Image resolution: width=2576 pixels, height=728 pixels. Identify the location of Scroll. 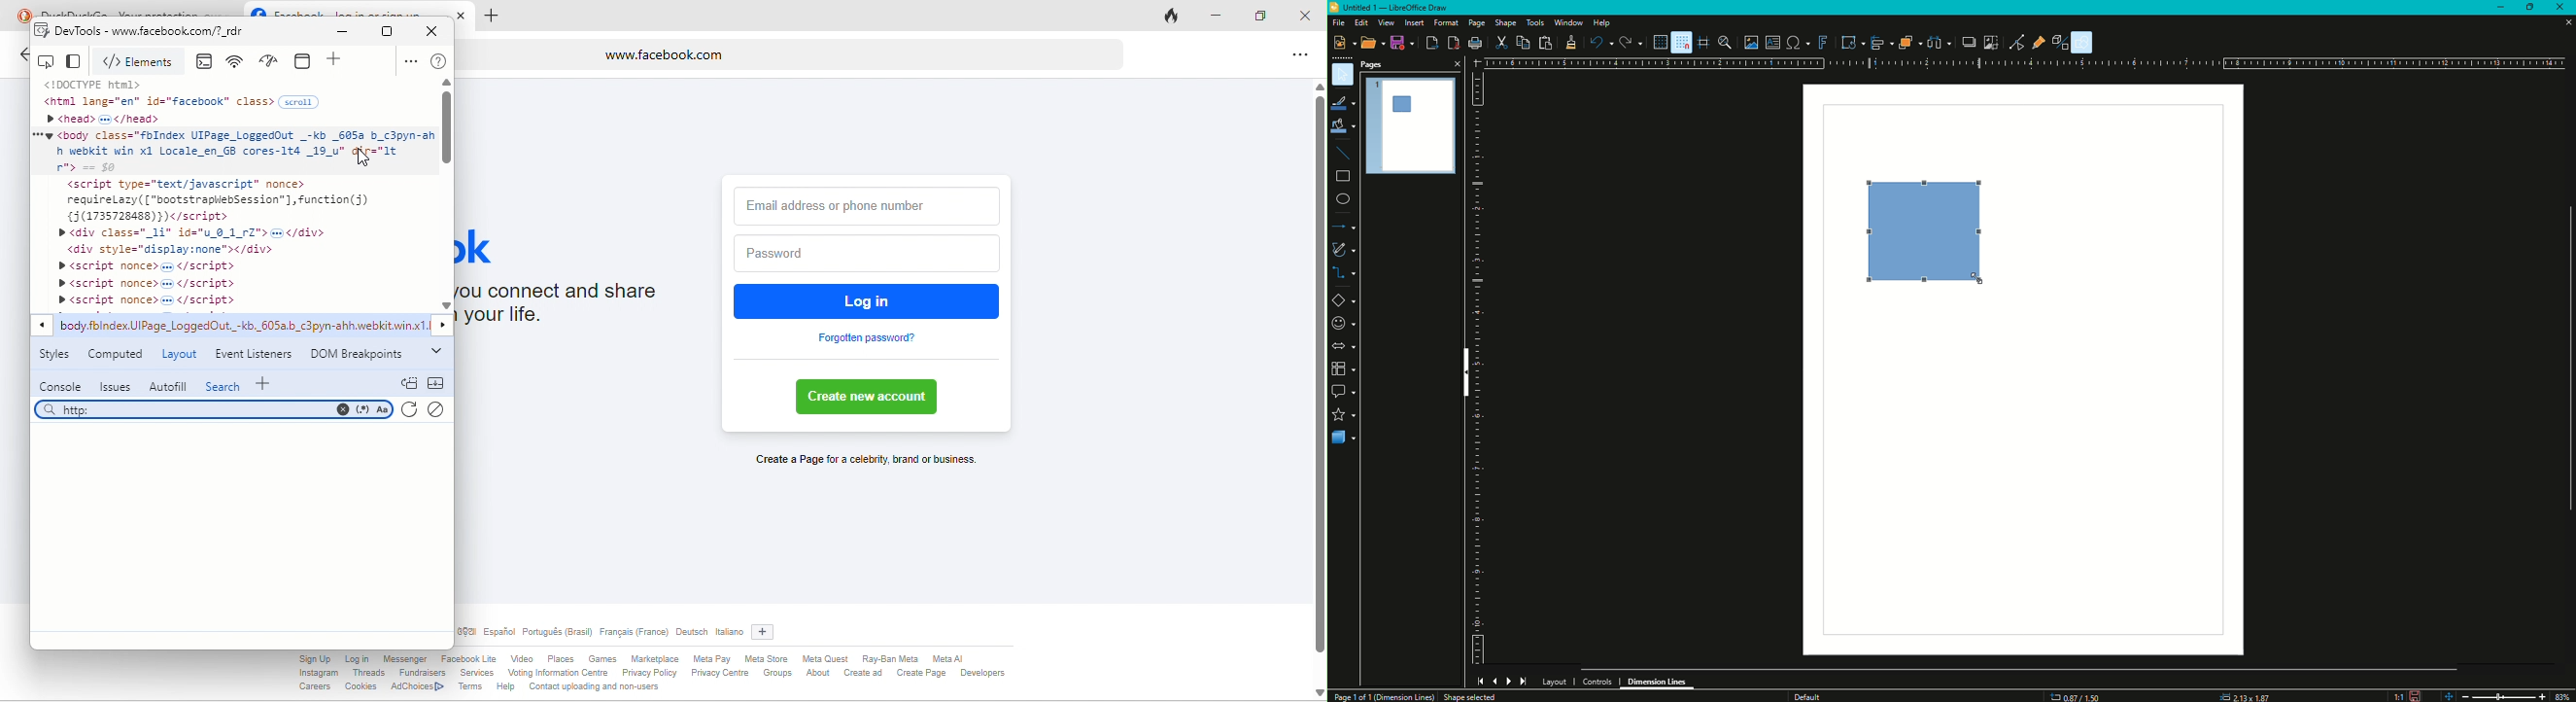
(2020, 667).